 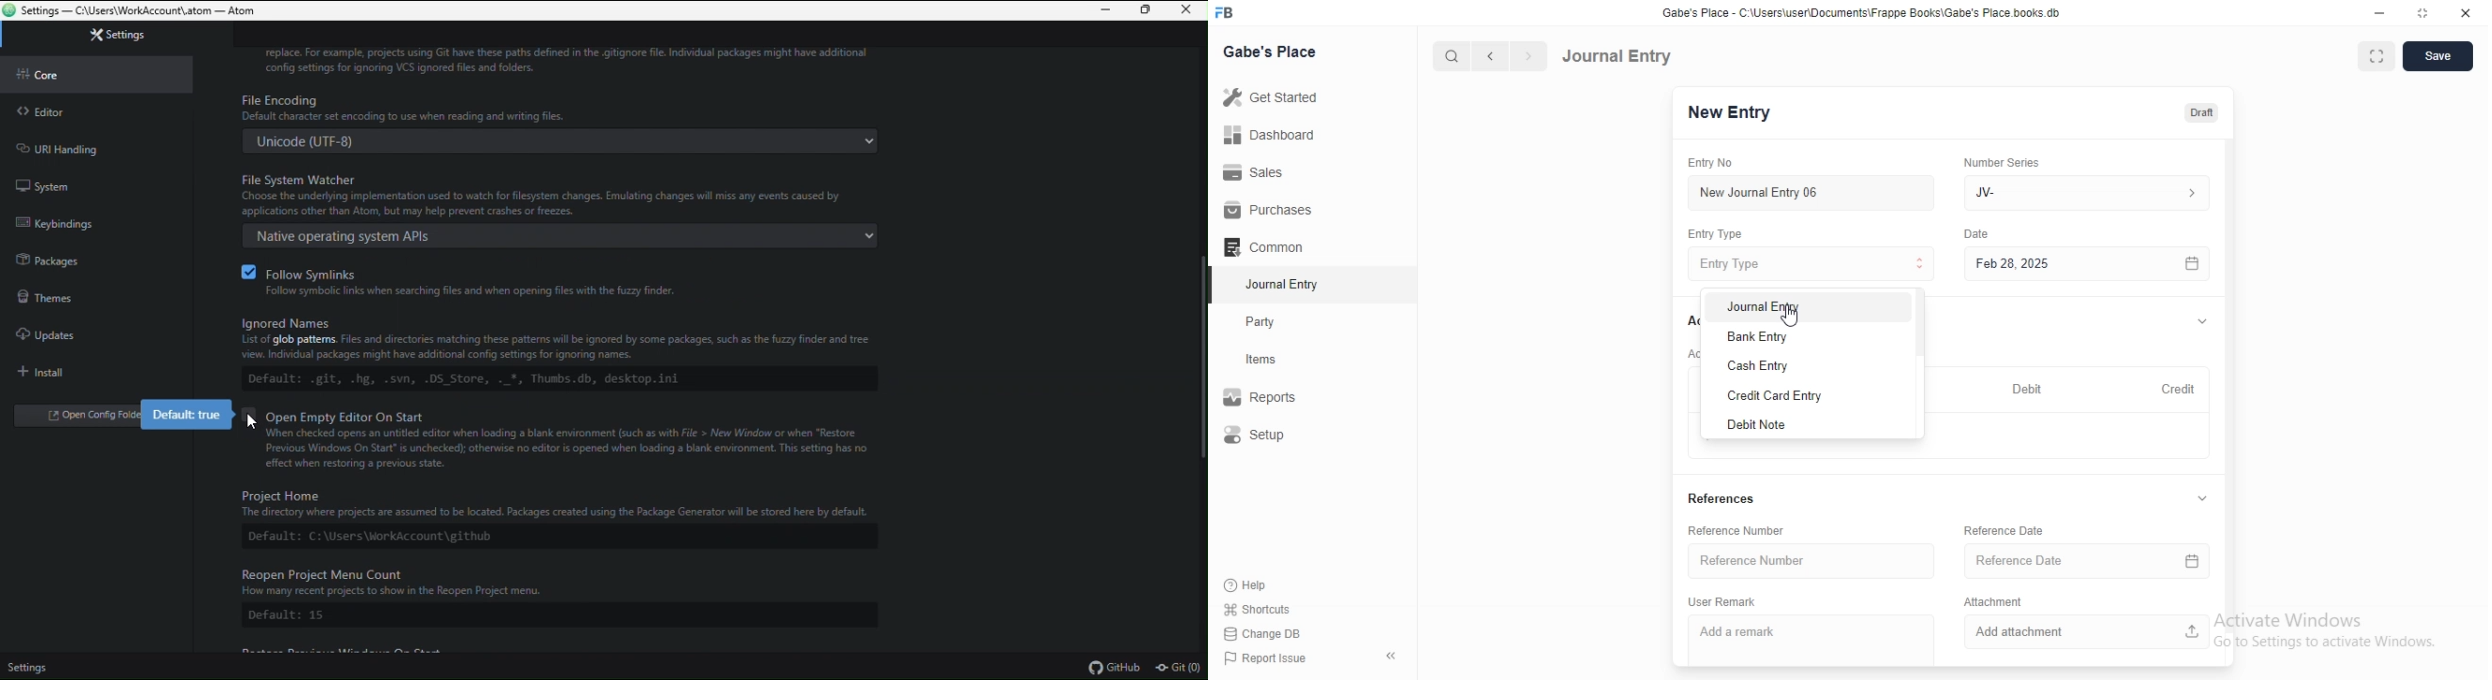 I want to click on JV-, so click(x=2086, y=190).